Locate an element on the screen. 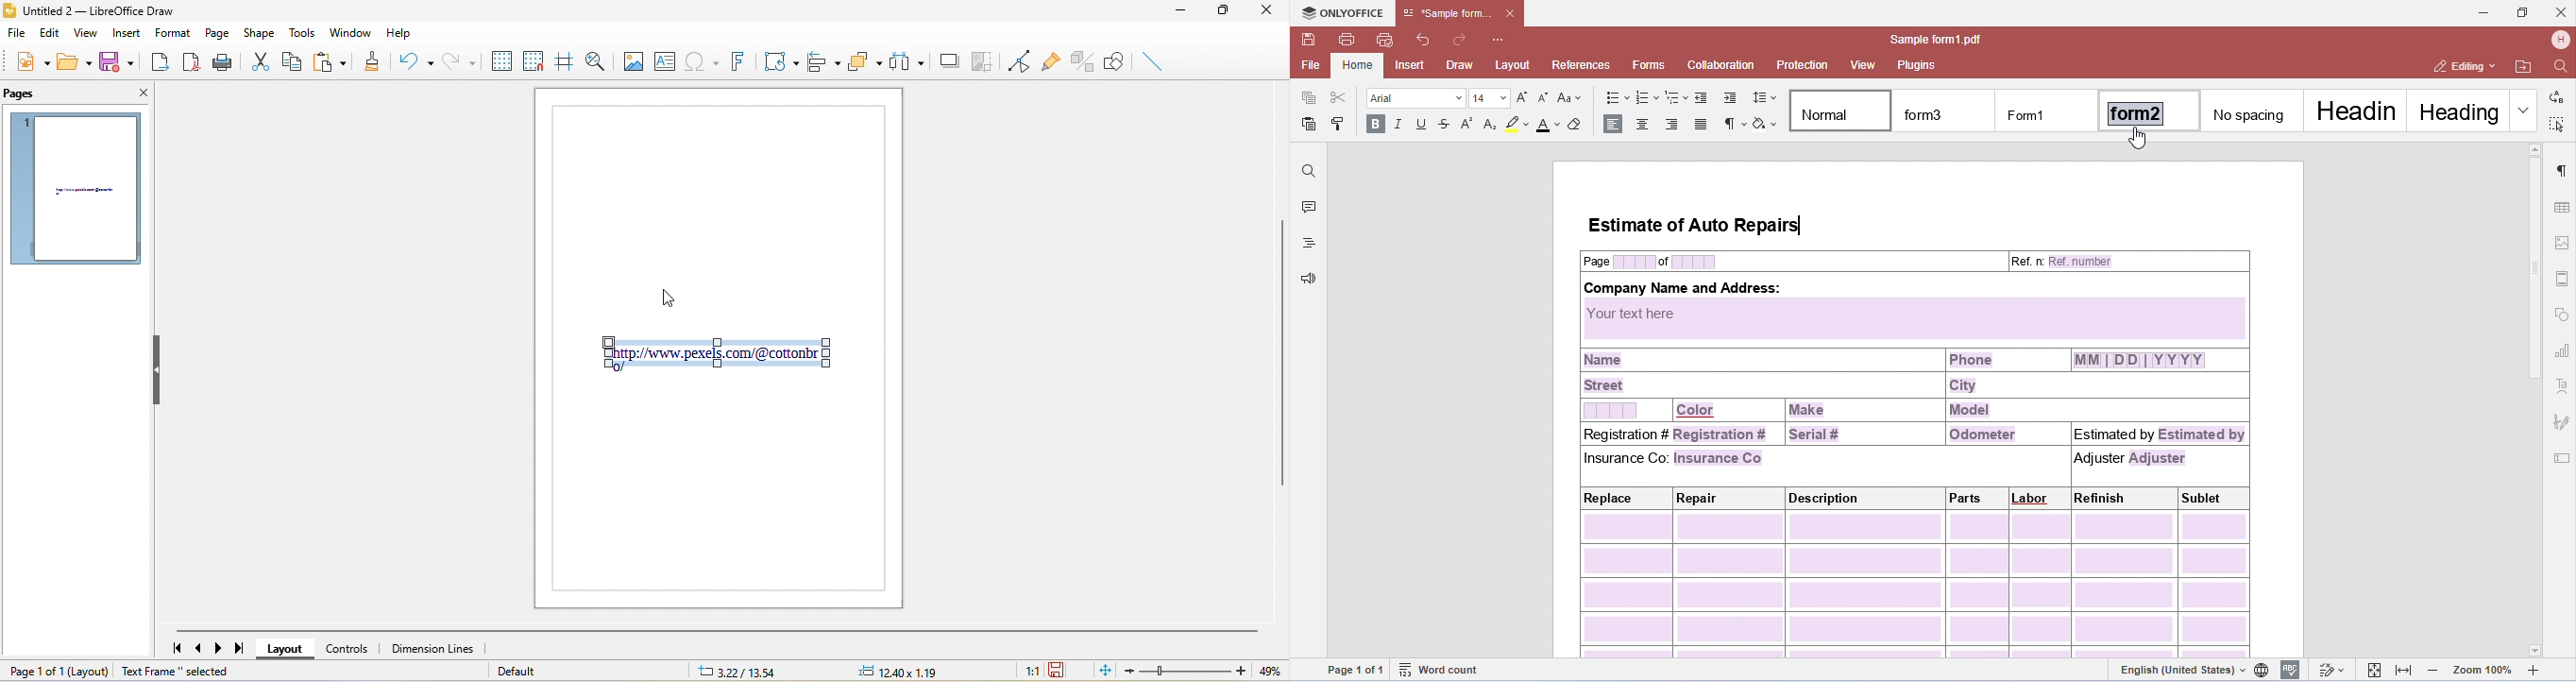 The width and height of the screenshot is (2576, 700). undo is located at coordinates (413, 60).